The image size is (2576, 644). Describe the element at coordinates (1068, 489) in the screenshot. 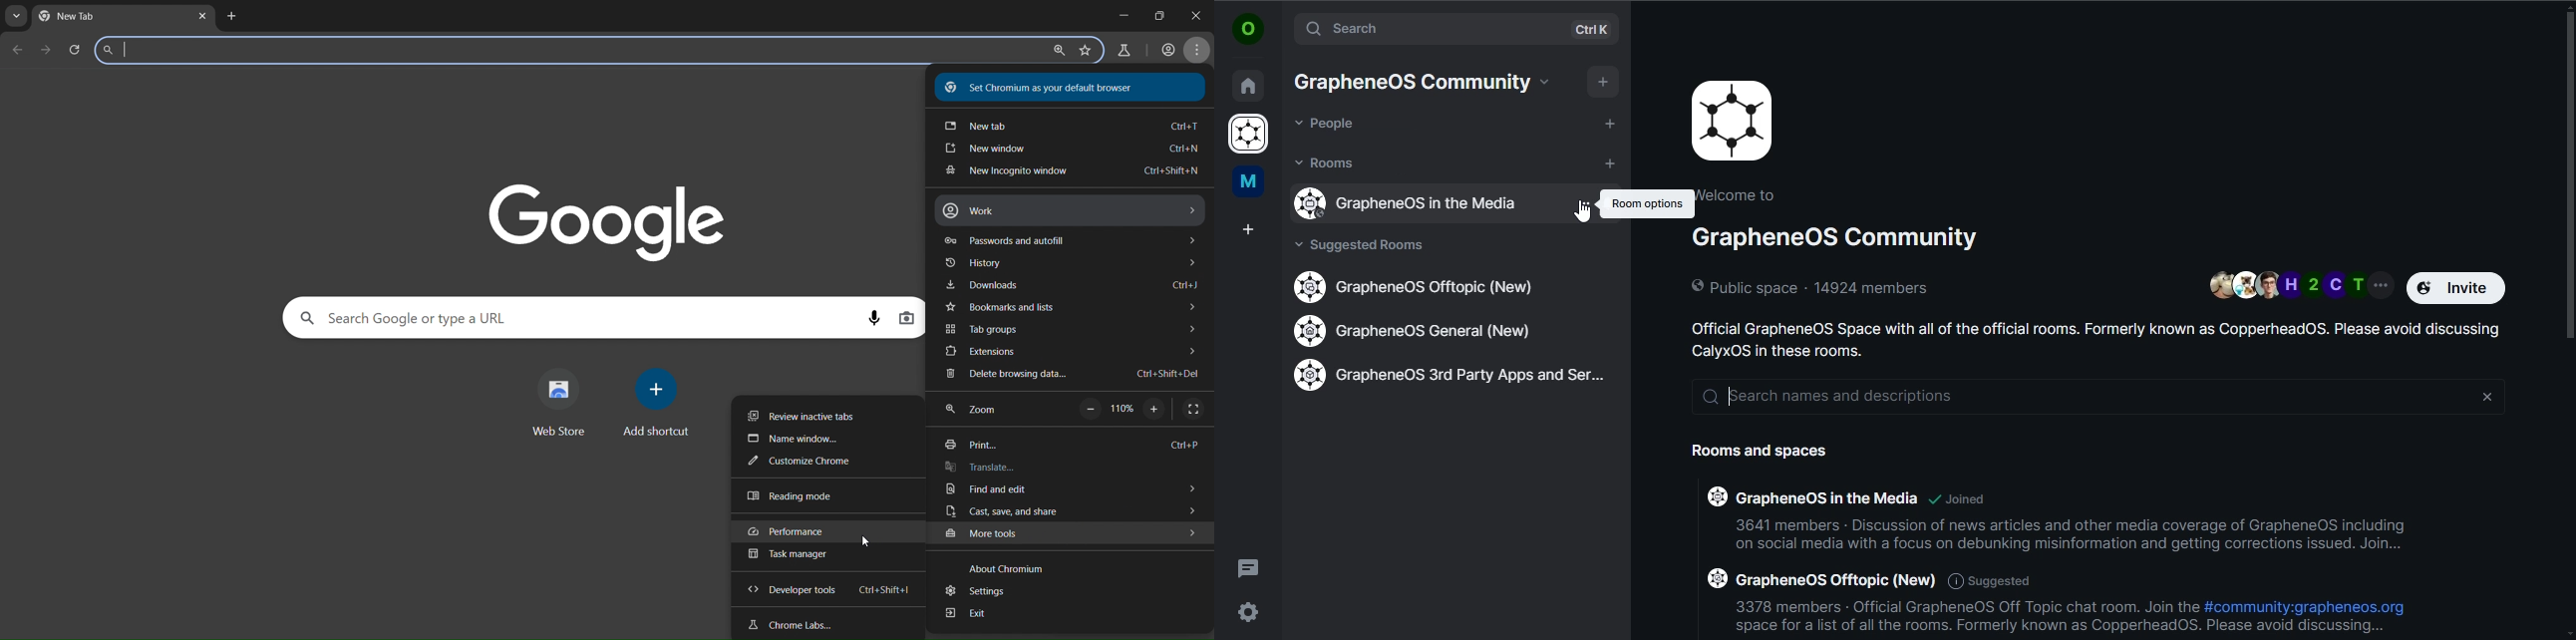

I see `find and edit` at that location.